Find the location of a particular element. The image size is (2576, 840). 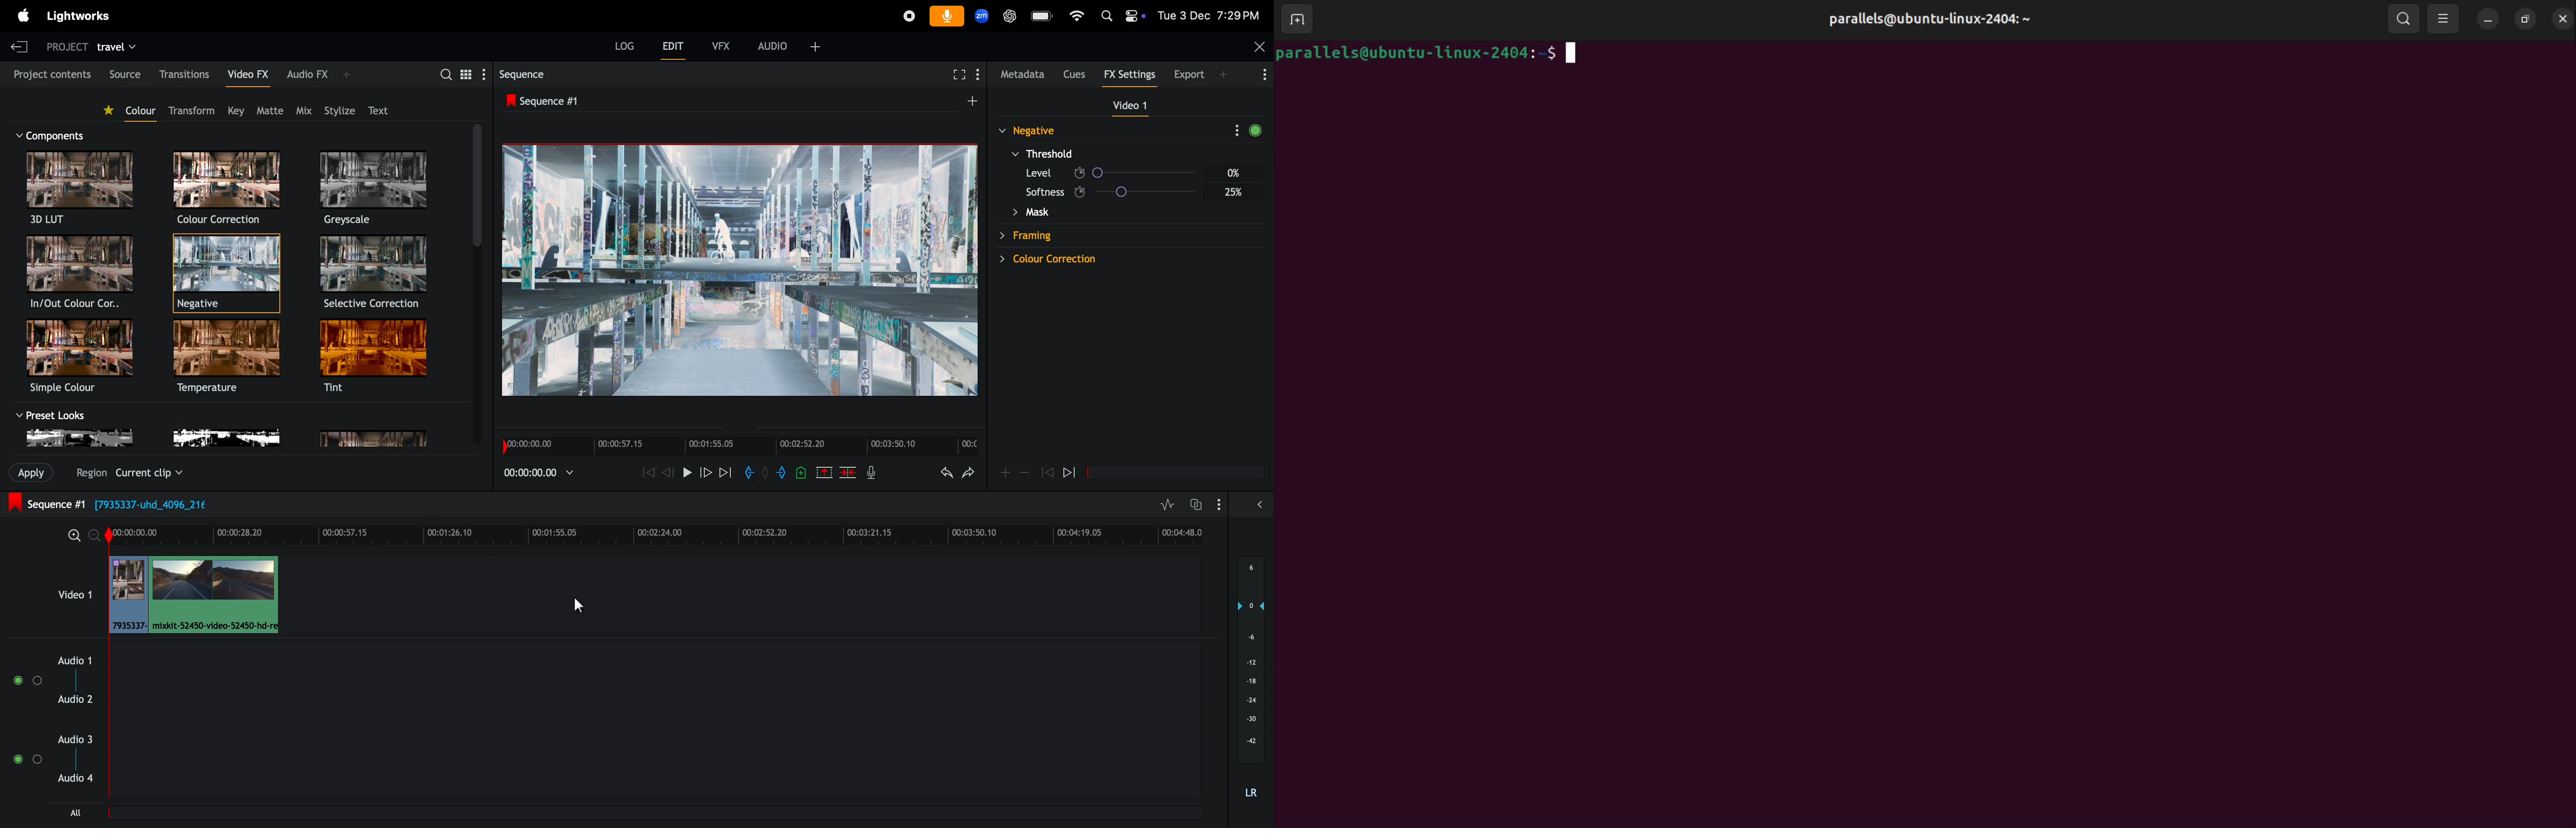

transitions is located at coordinates (183, 72).